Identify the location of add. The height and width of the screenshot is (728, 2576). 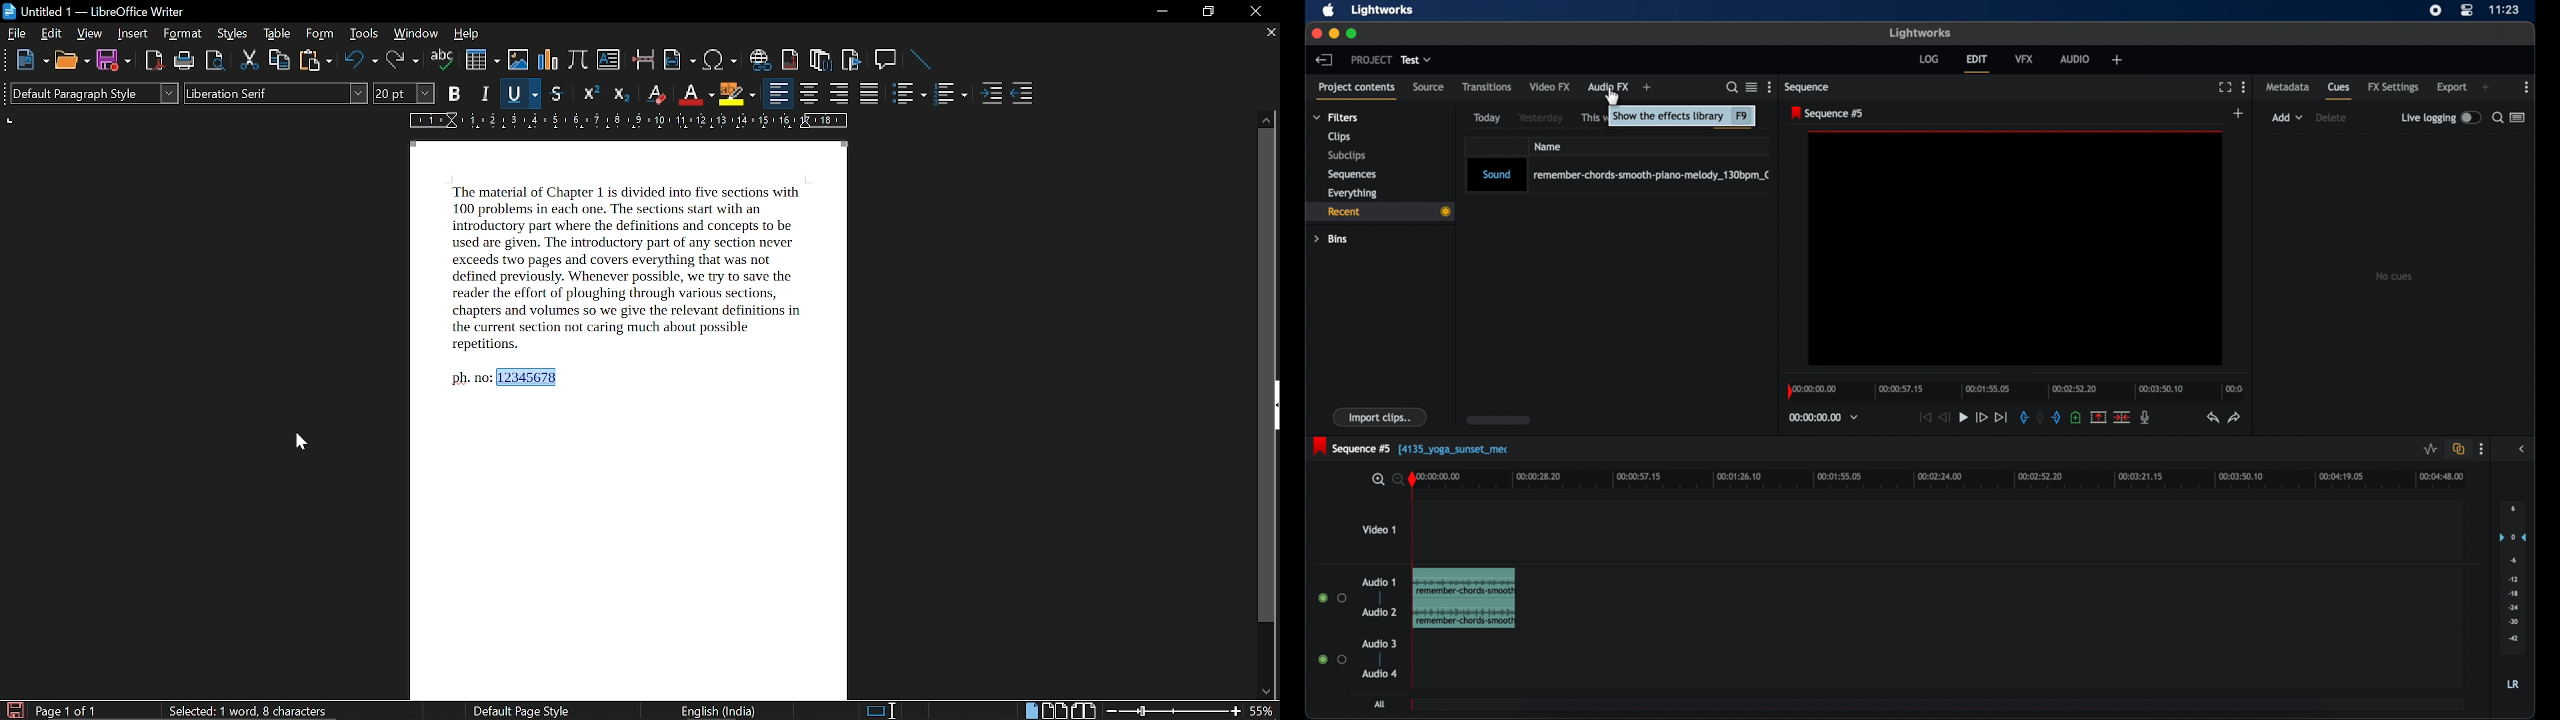
(2239, 113).